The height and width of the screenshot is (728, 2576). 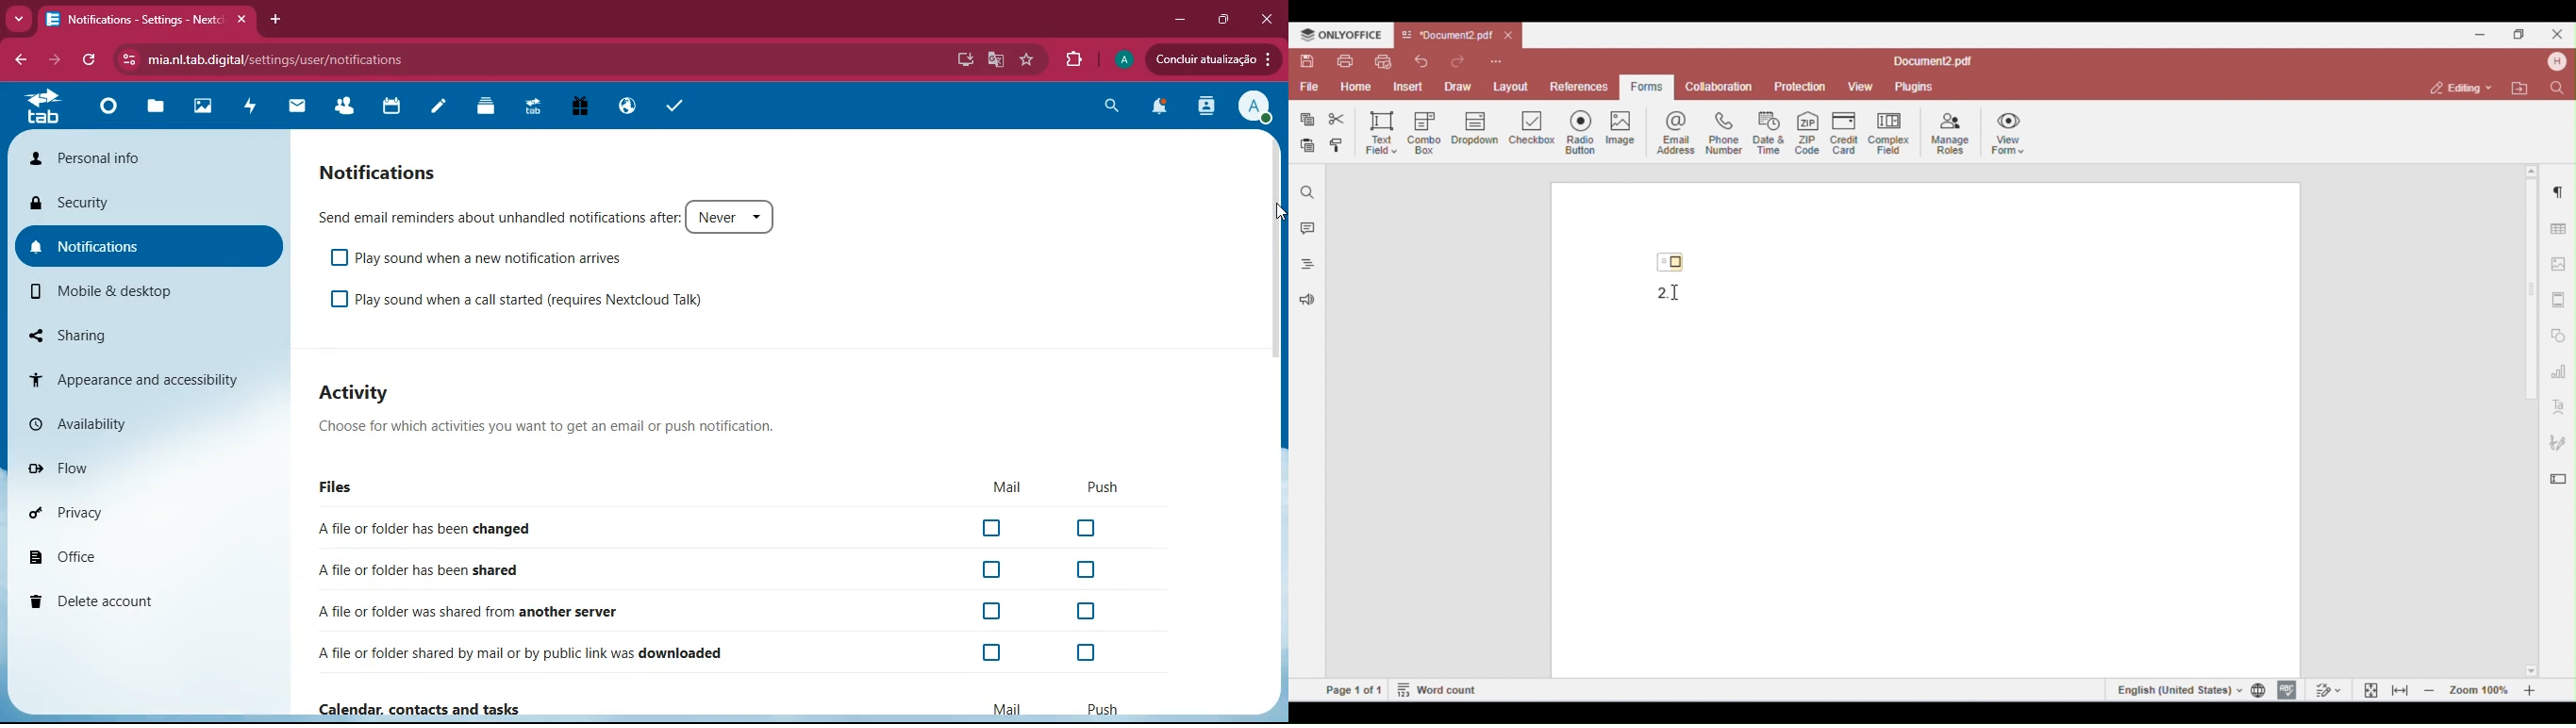 I want to click on security, so click(x=140, y=203).